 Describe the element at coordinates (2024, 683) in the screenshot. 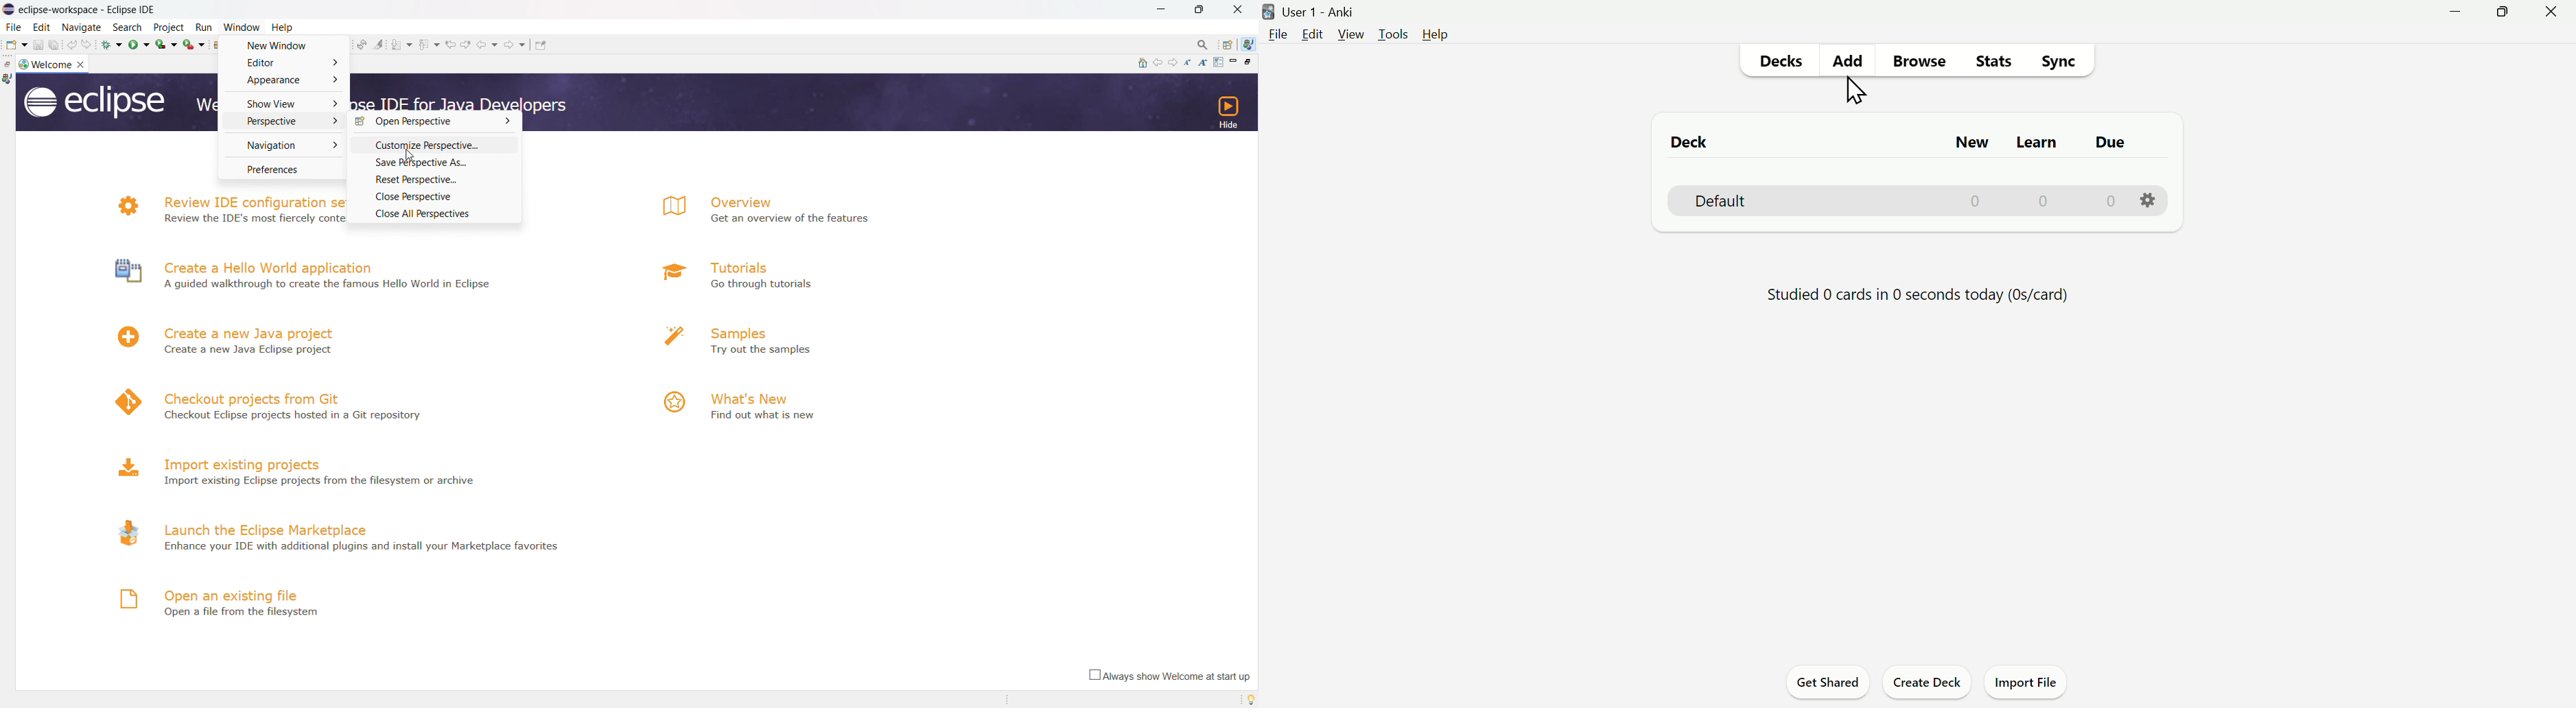

I see `Import File` at that location.